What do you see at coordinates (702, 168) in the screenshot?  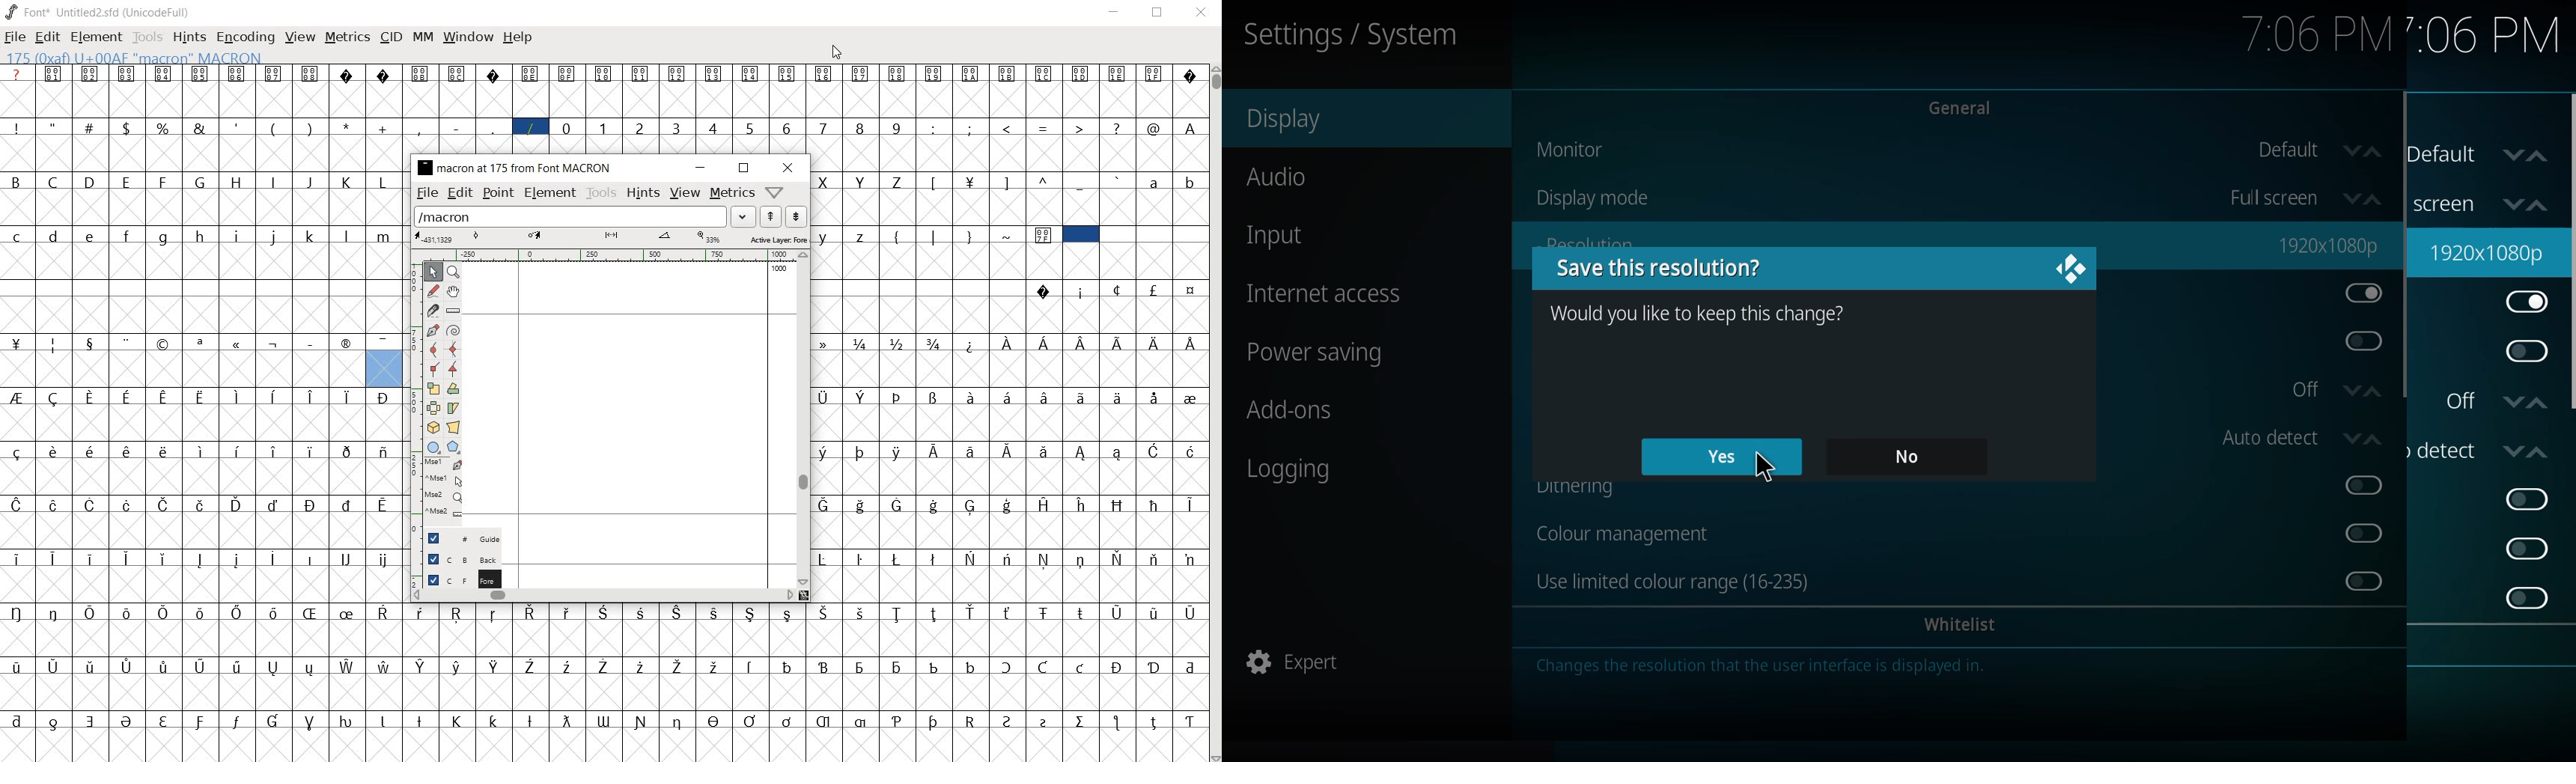 I see `minimize` at bounding box center [702, 168].